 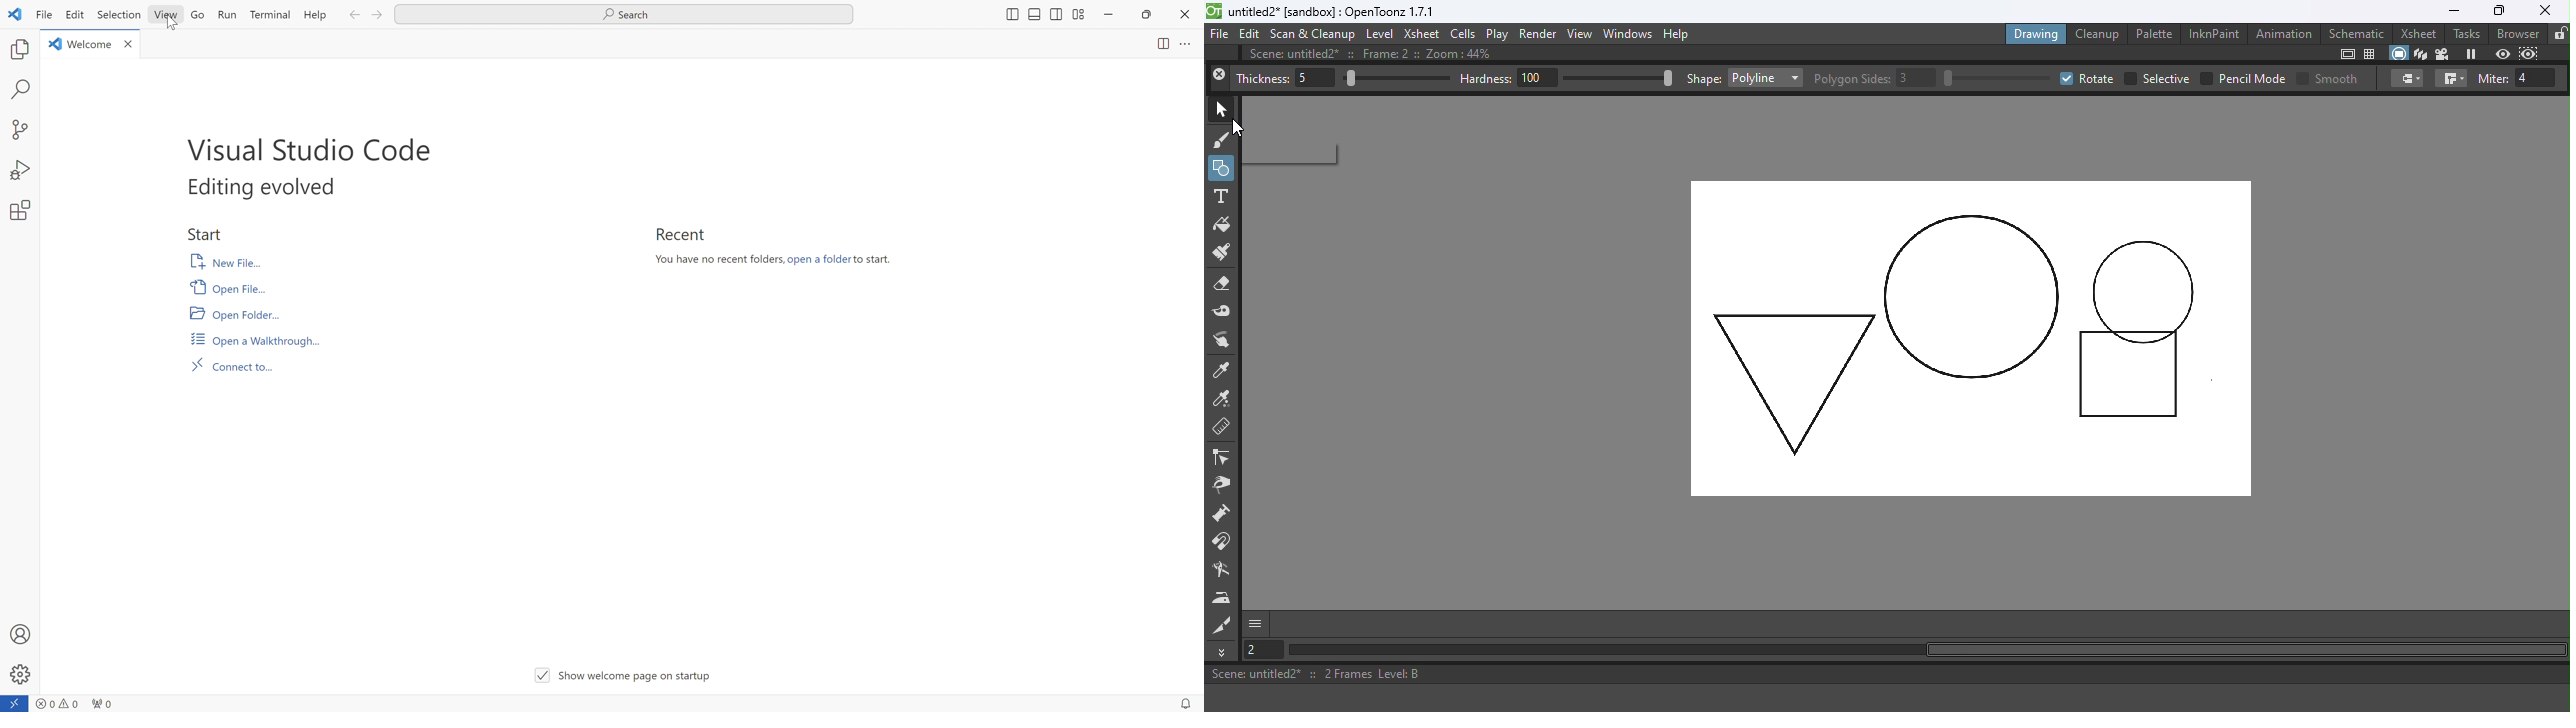 What do you see at coordinates (1764, 78) in the screenshot?
I see `Polyline` at bounding box center [1764, 78].